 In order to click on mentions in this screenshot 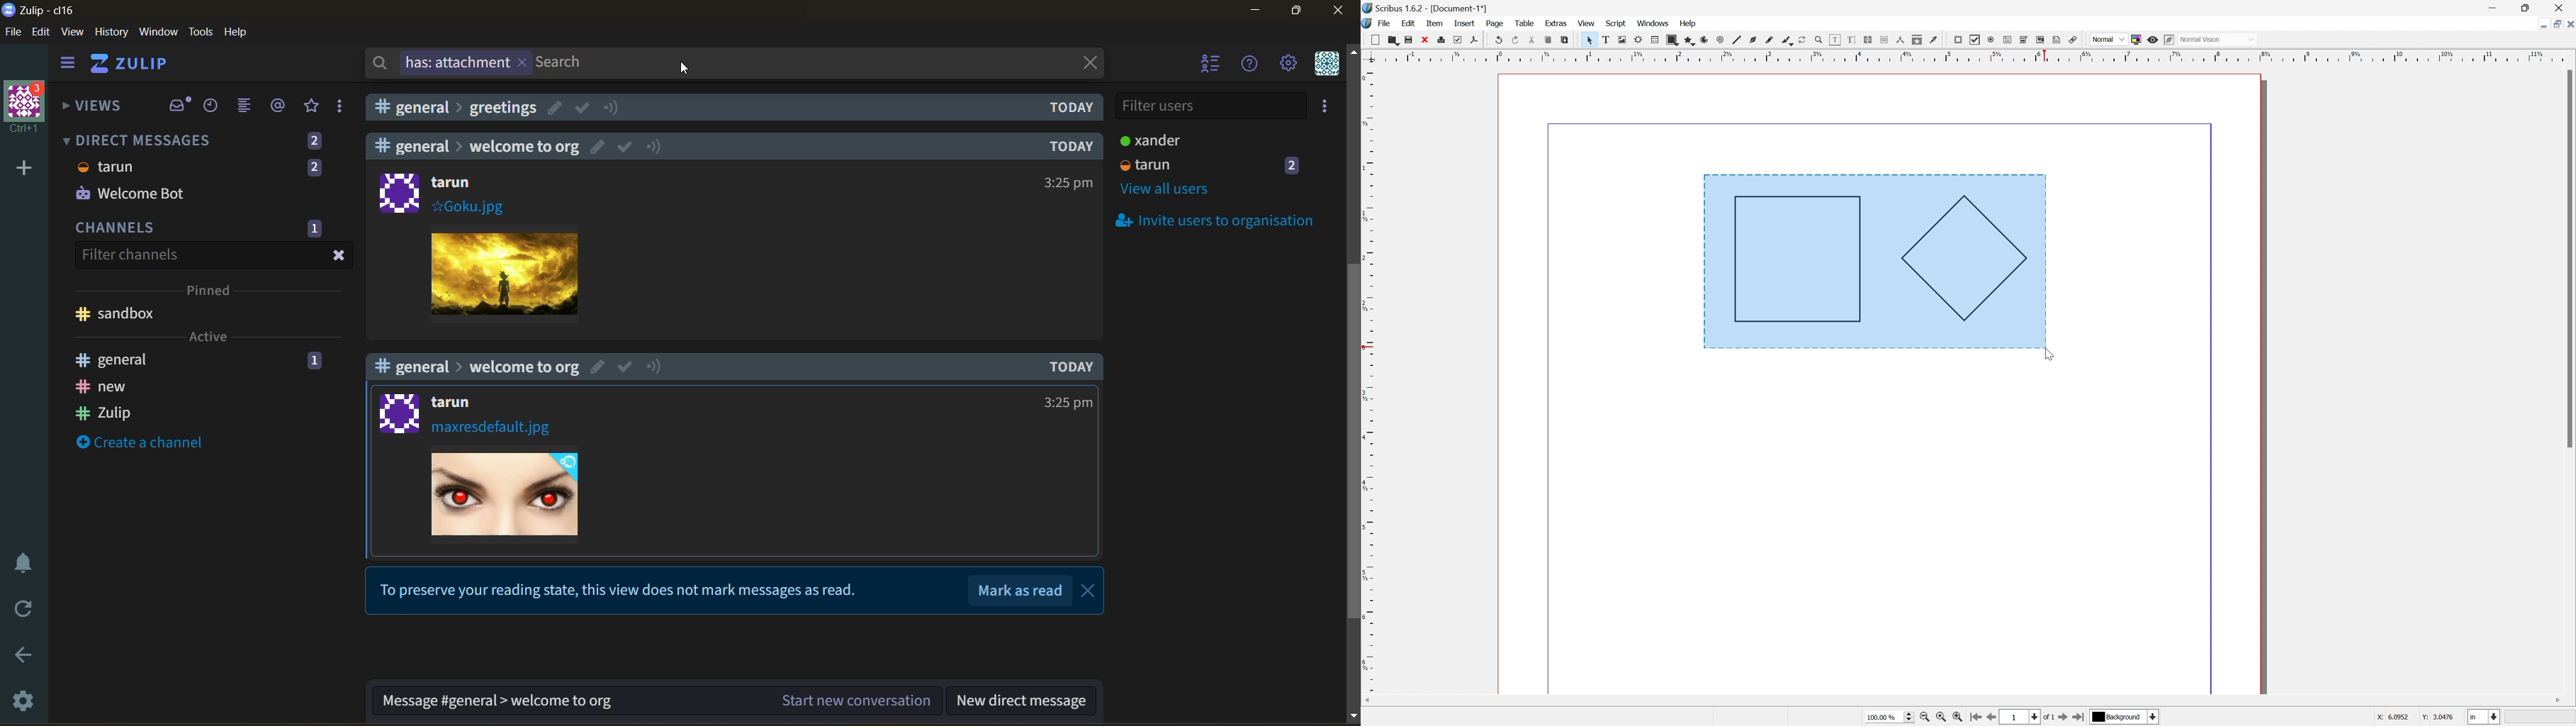, I will do `click(279, 106)`.